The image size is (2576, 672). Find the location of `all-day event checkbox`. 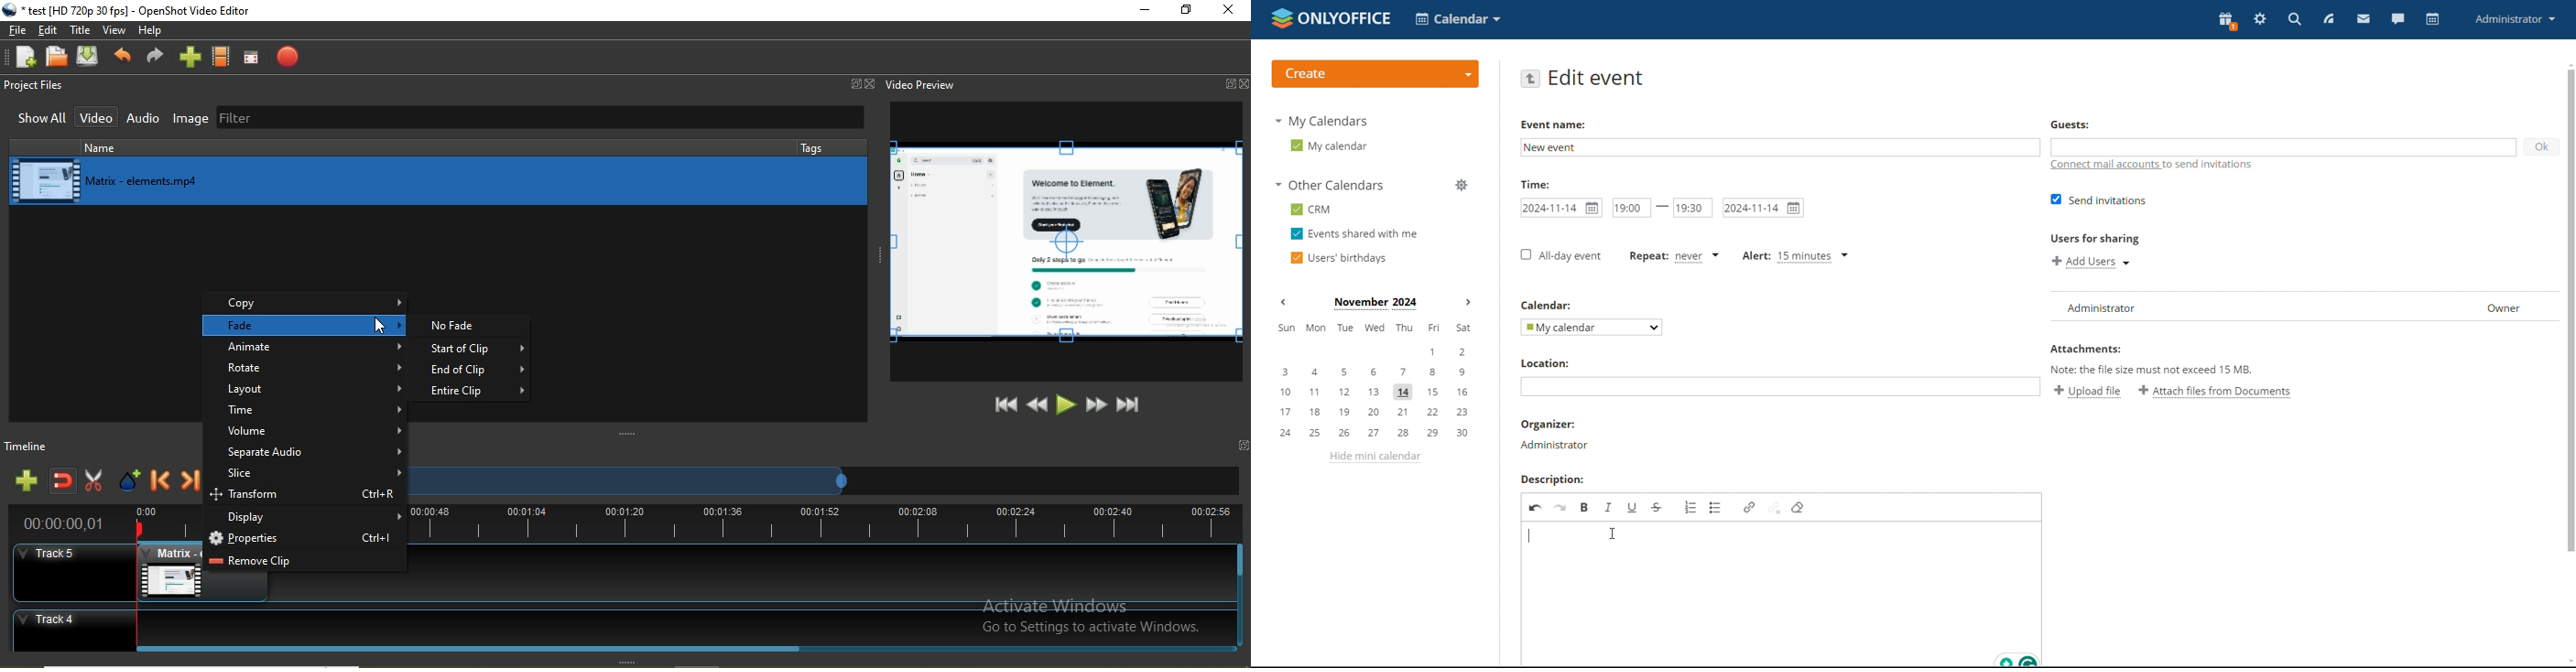

all-day event checkbox is located at coordinates (1560, 255).